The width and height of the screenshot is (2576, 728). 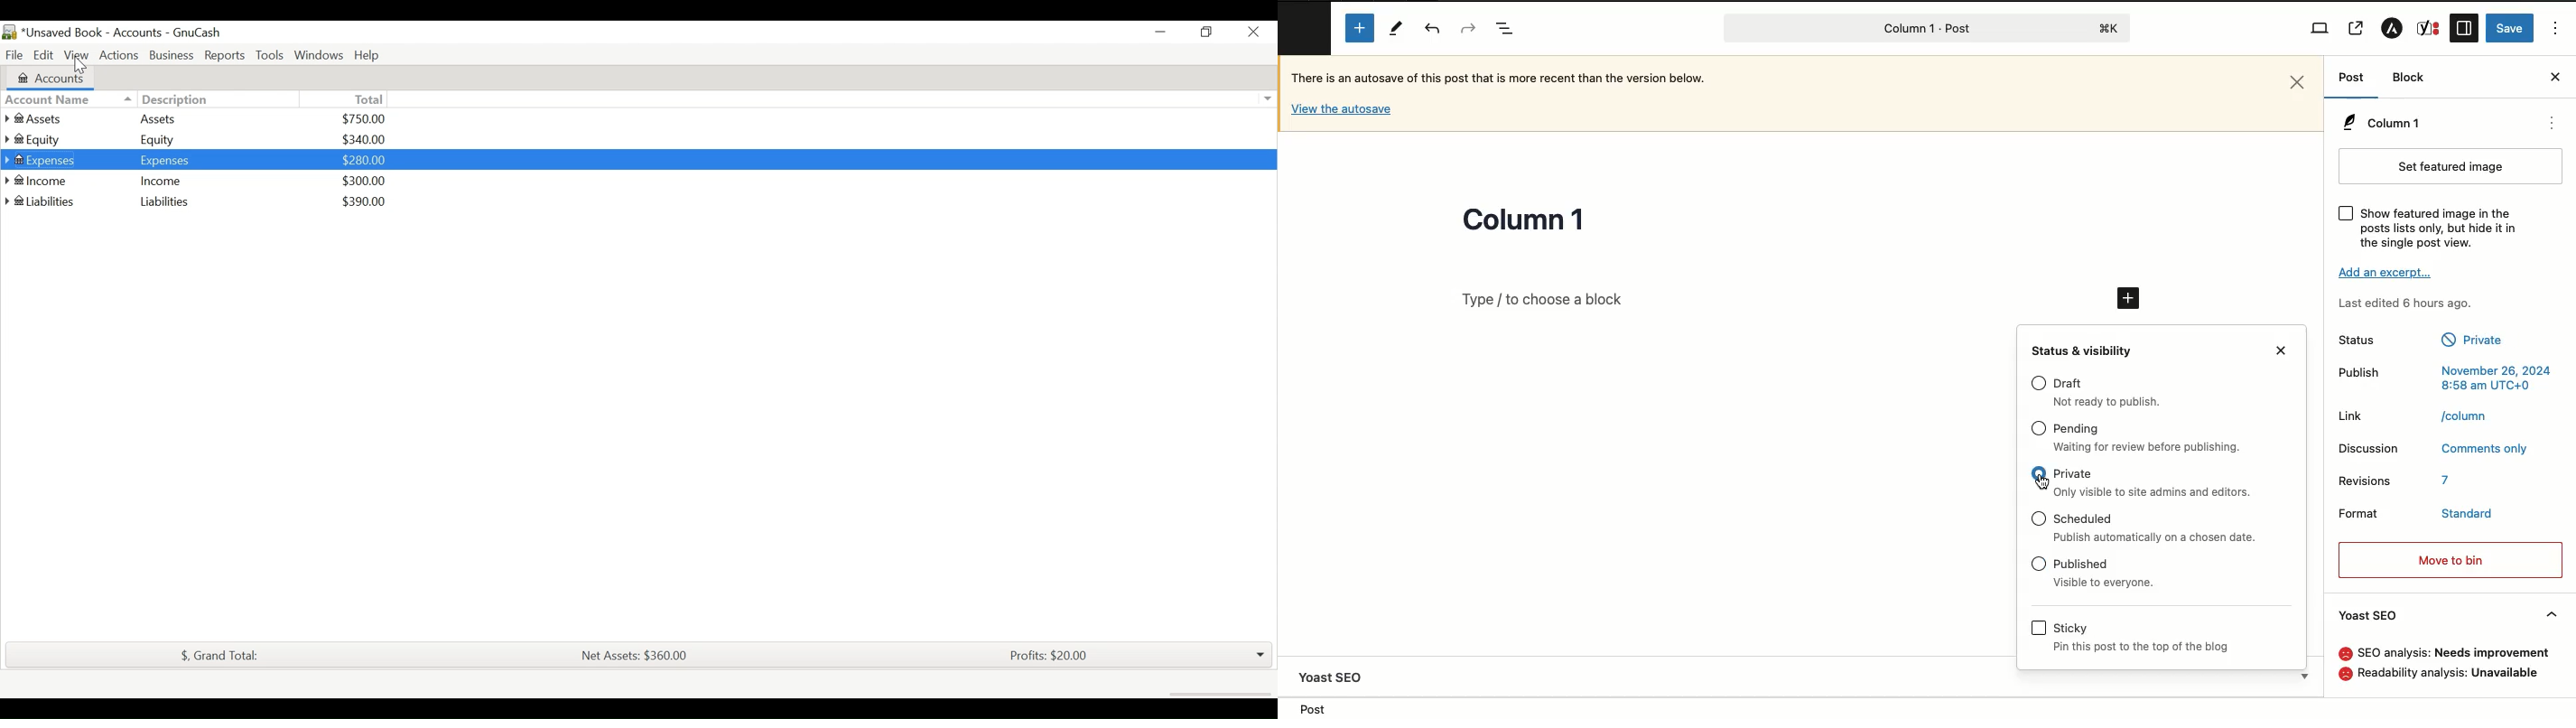 I want to click on Business, so click(x=171, y=55).